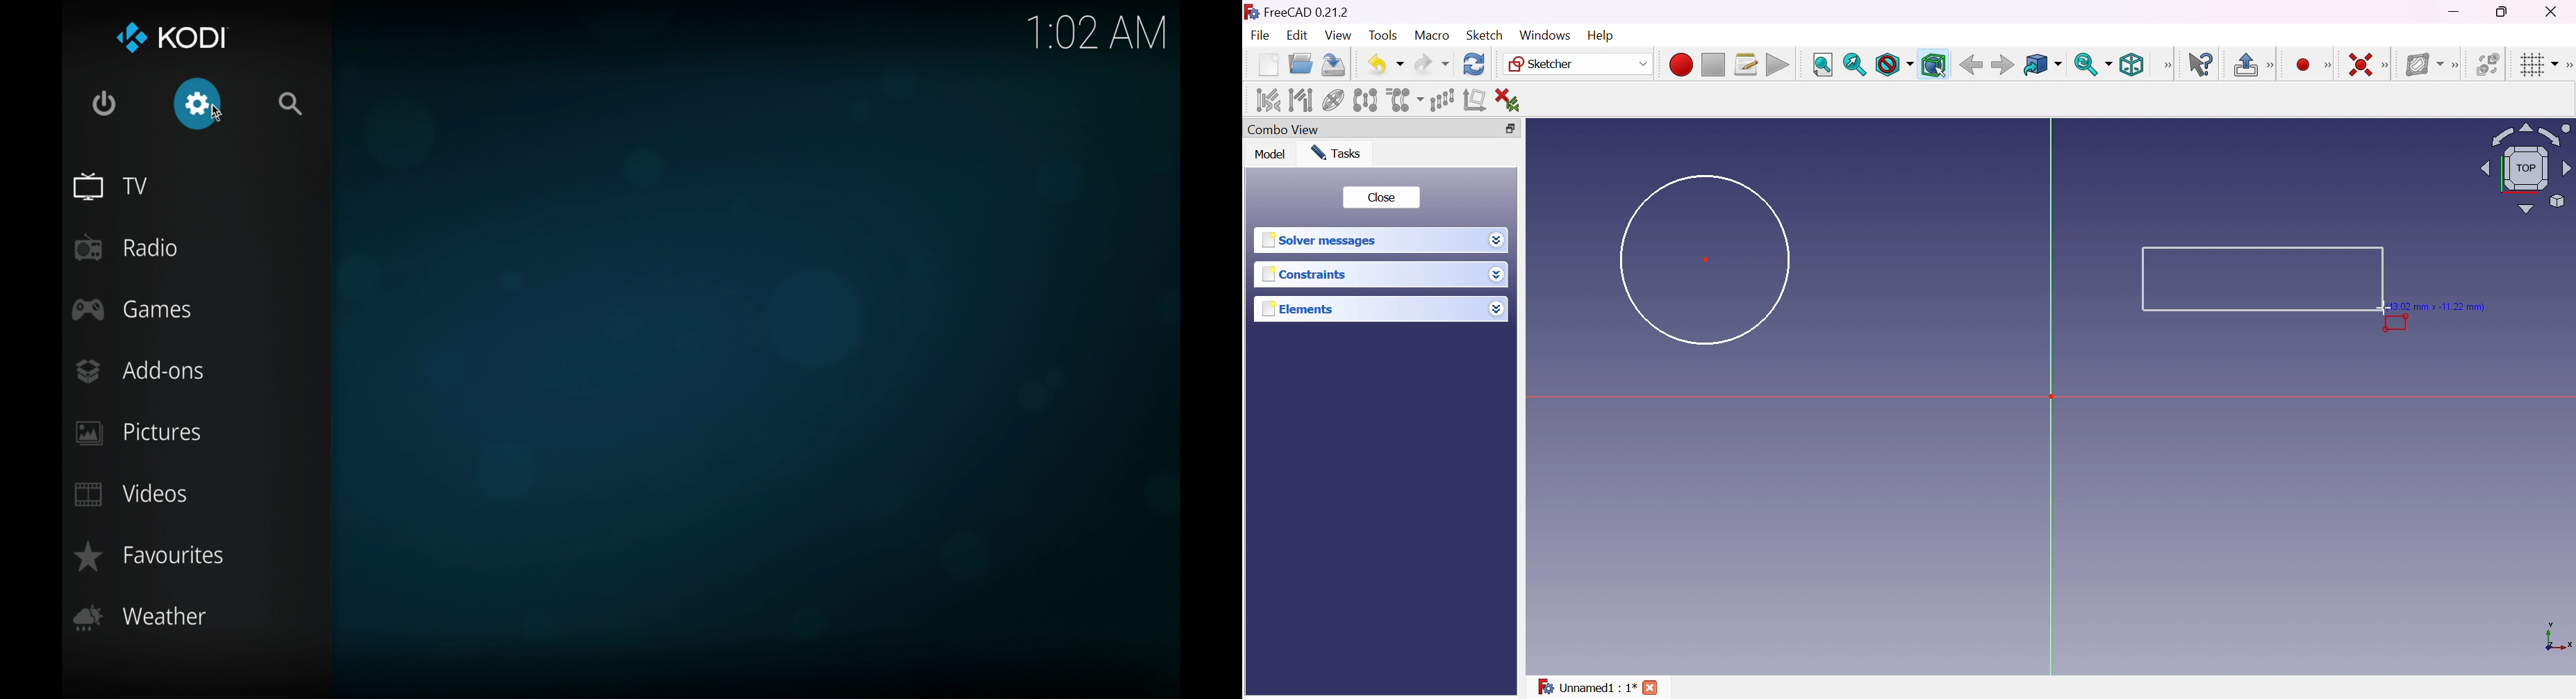 The width and height of the screenshot is (2576, 700). What do you see at coordinates (1544, 35) in the screenshot?
I see `Windows` at bounding box center [1544, 35].